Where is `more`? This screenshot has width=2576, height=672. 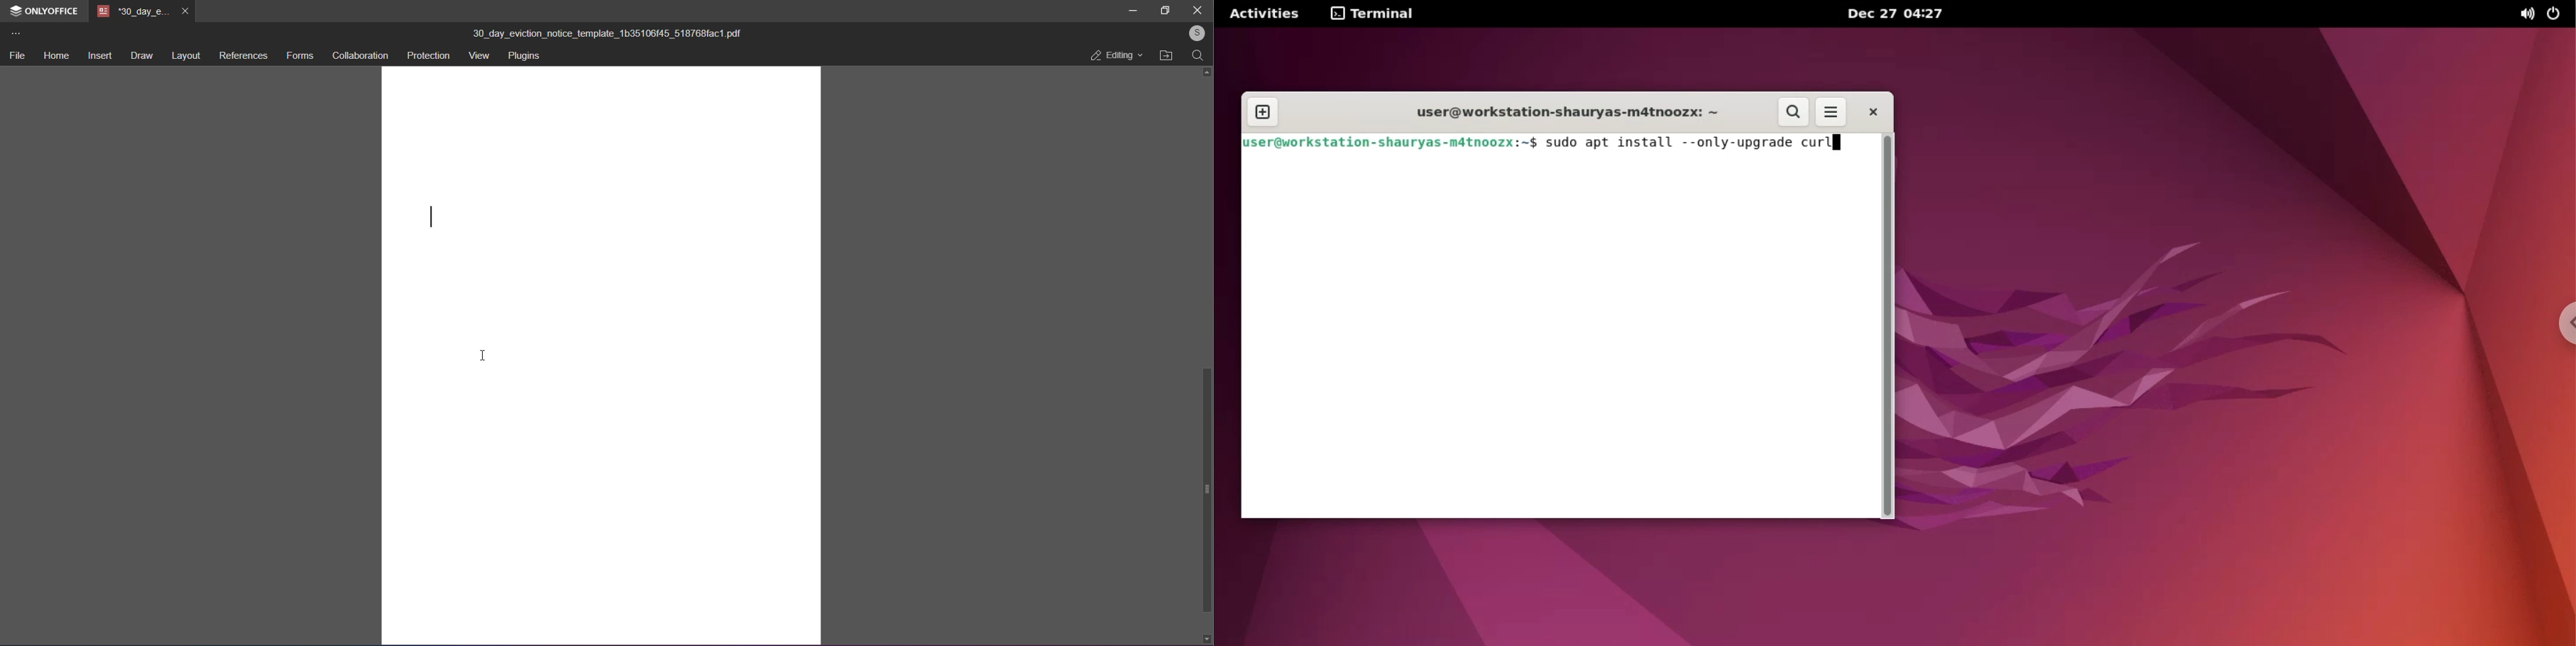
more is located at coordinates (15, 34).